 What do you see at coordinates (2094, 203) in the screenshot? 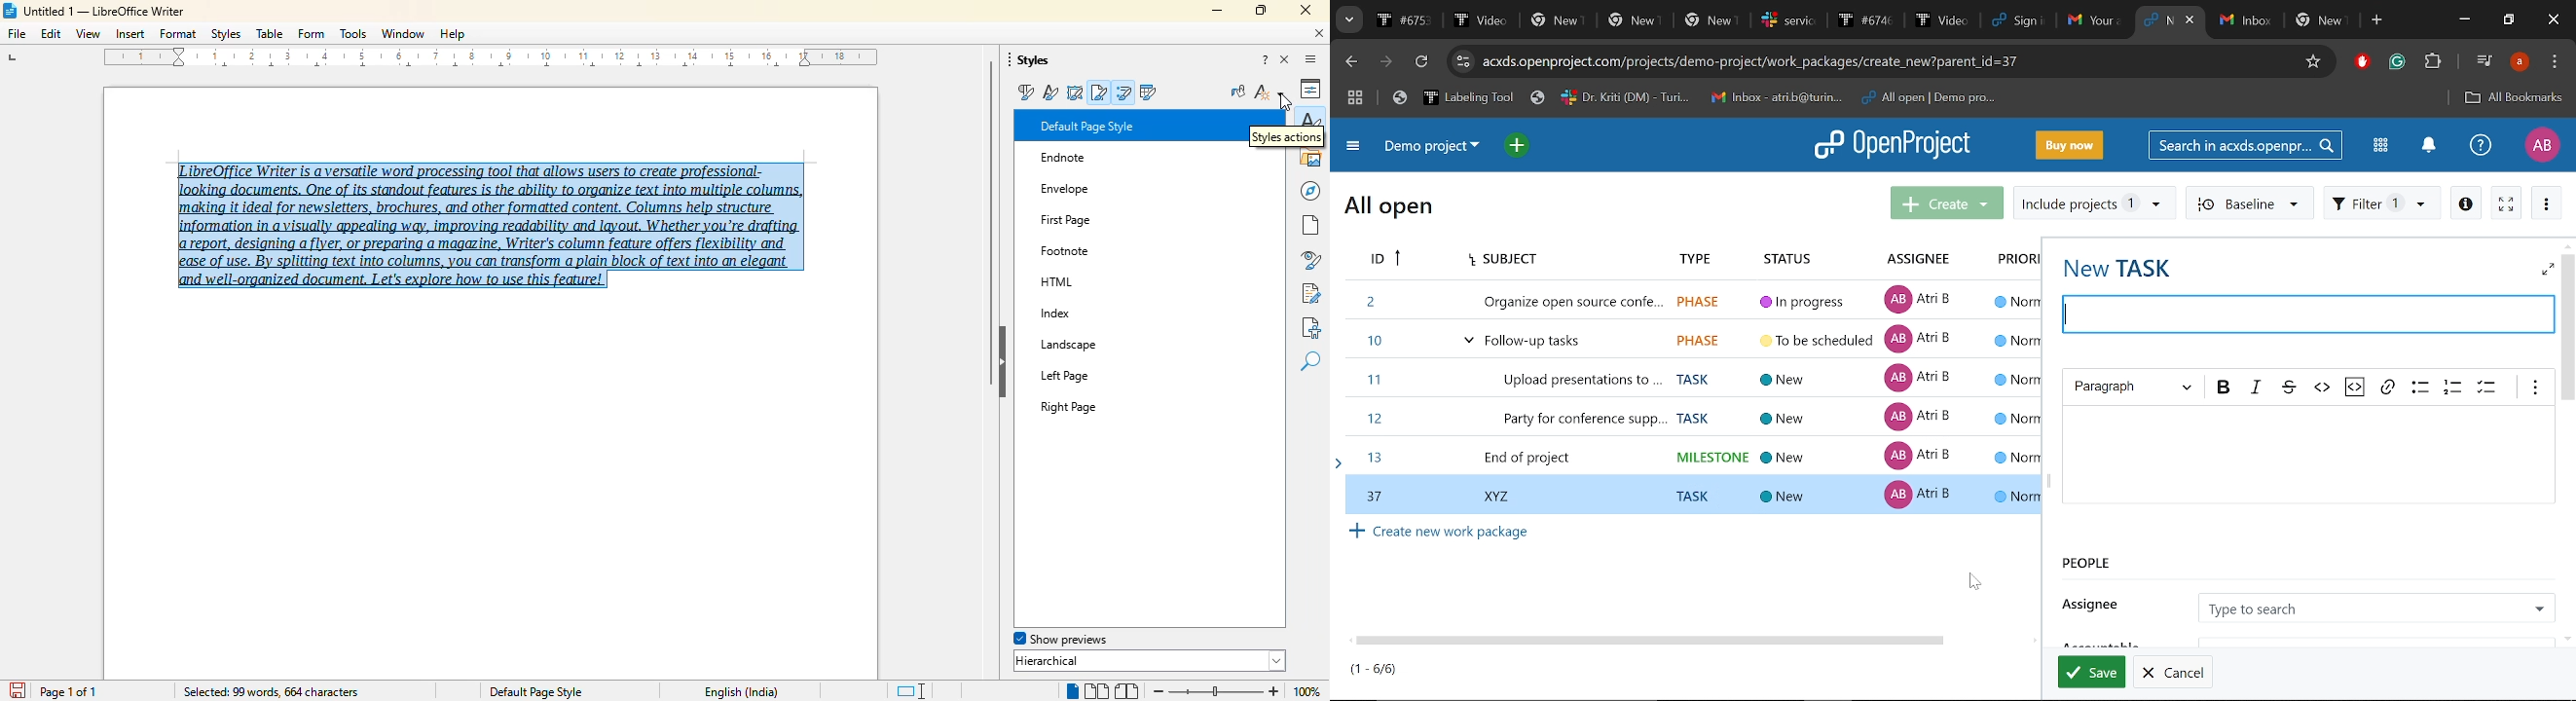
I see `Include project` at bounding box center [2094, 203].